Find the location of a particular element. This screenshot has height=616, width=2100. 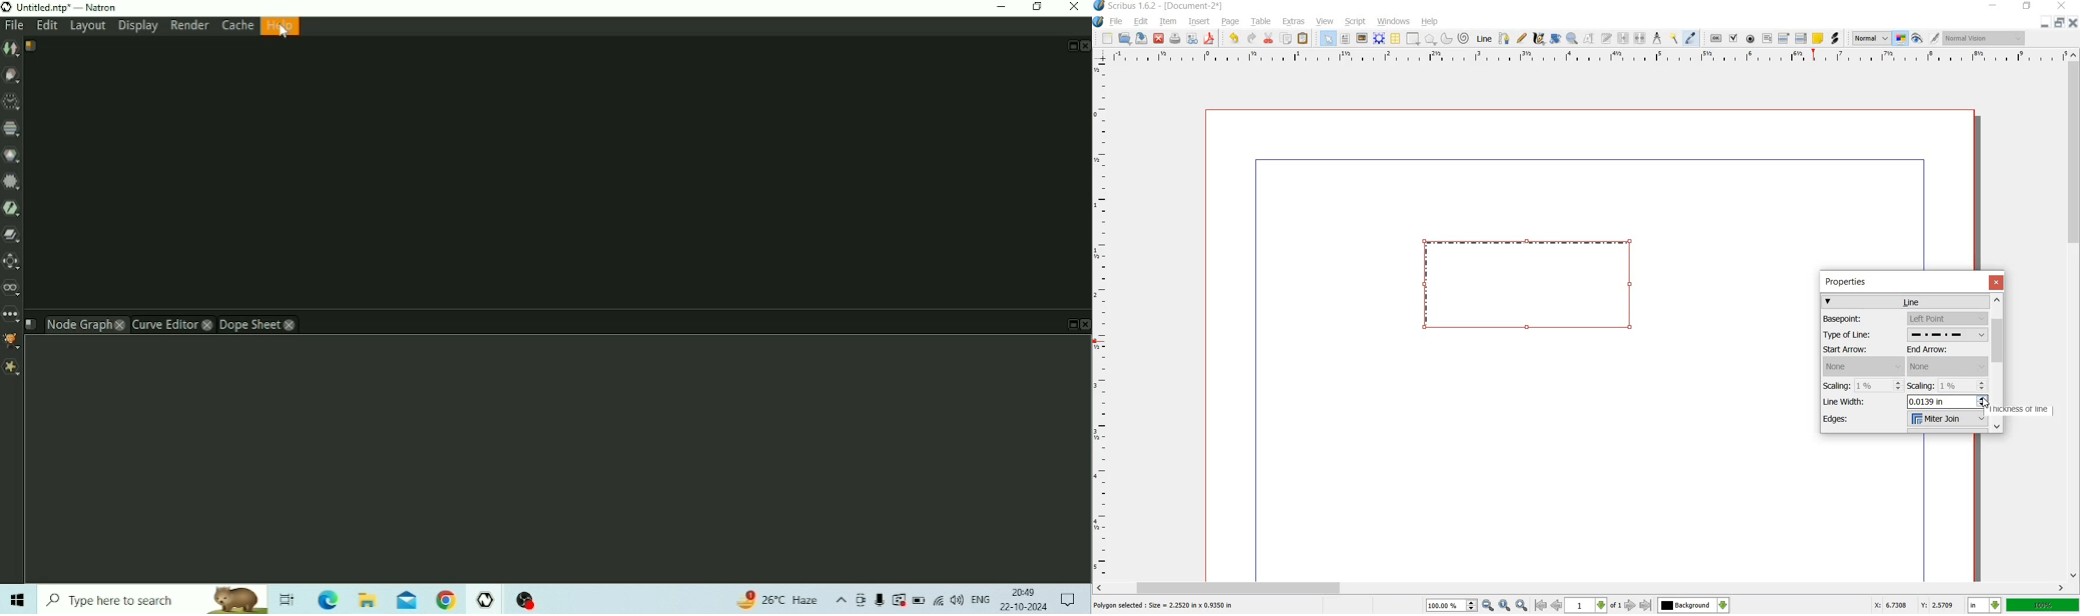

SAVE is located at coordinates (1140, 38).